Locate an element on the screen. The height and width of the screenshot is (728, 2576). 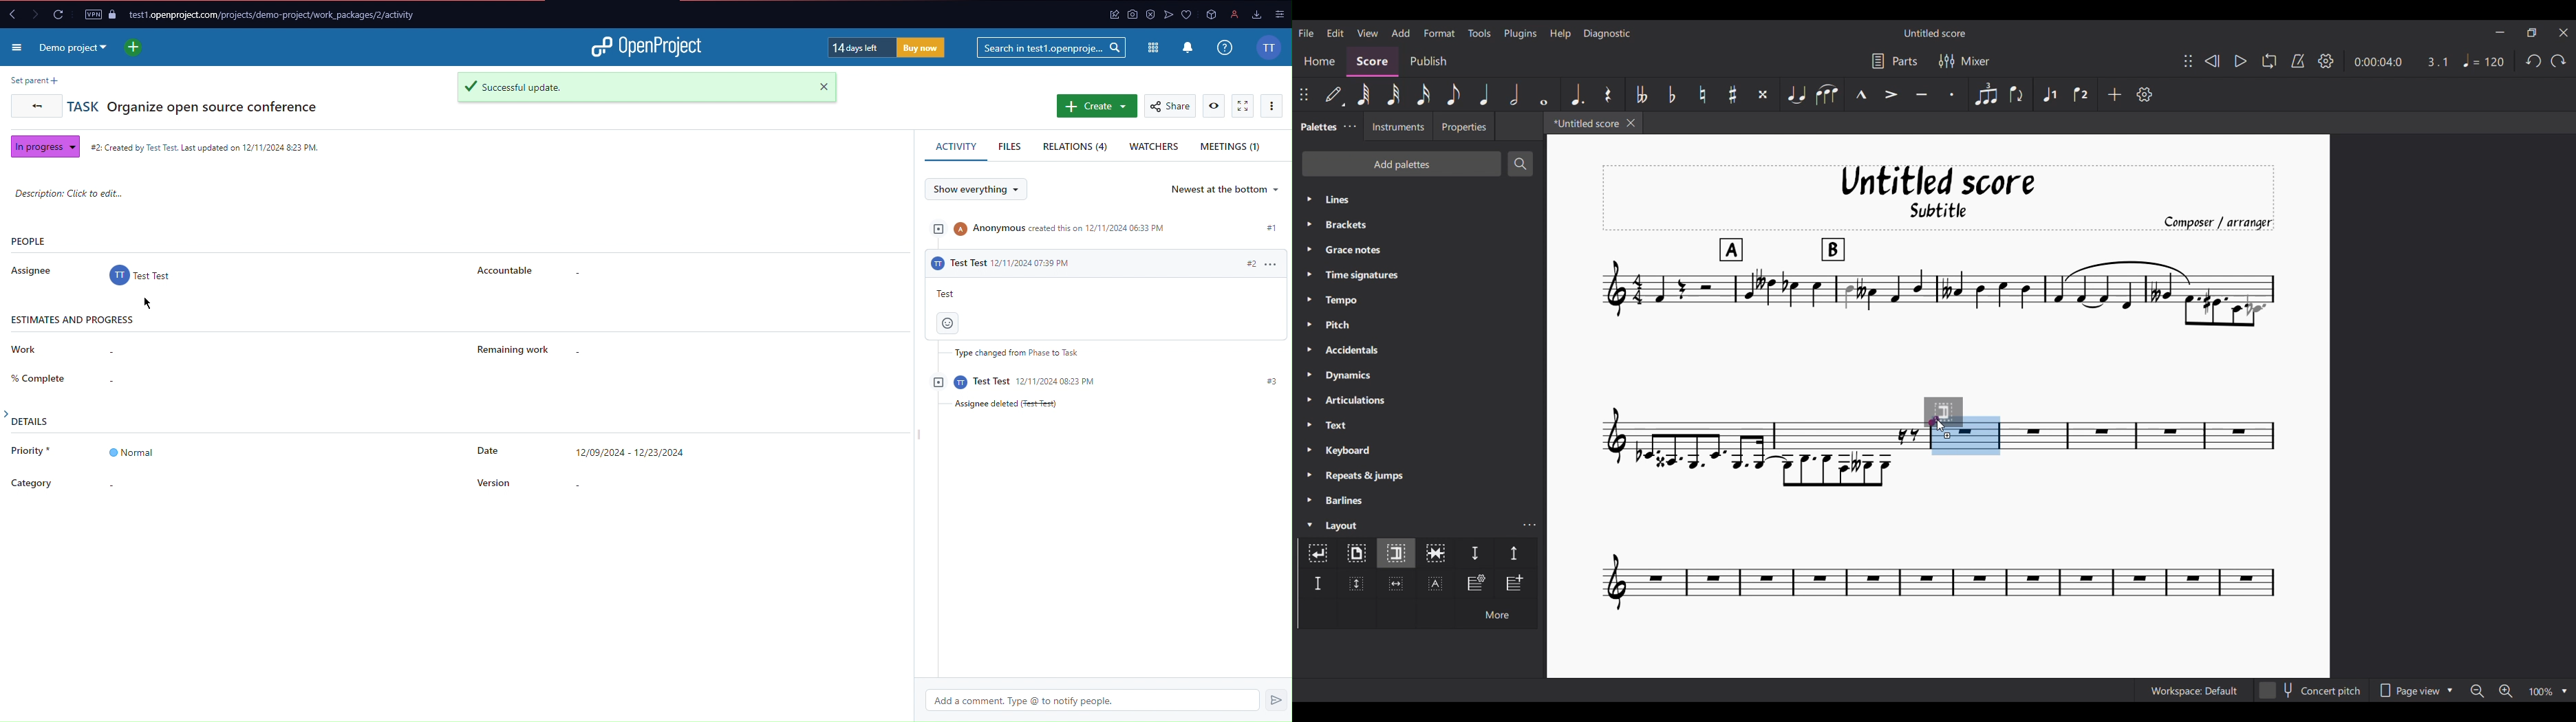
Untitled score is located at coordinates (1935, 33).